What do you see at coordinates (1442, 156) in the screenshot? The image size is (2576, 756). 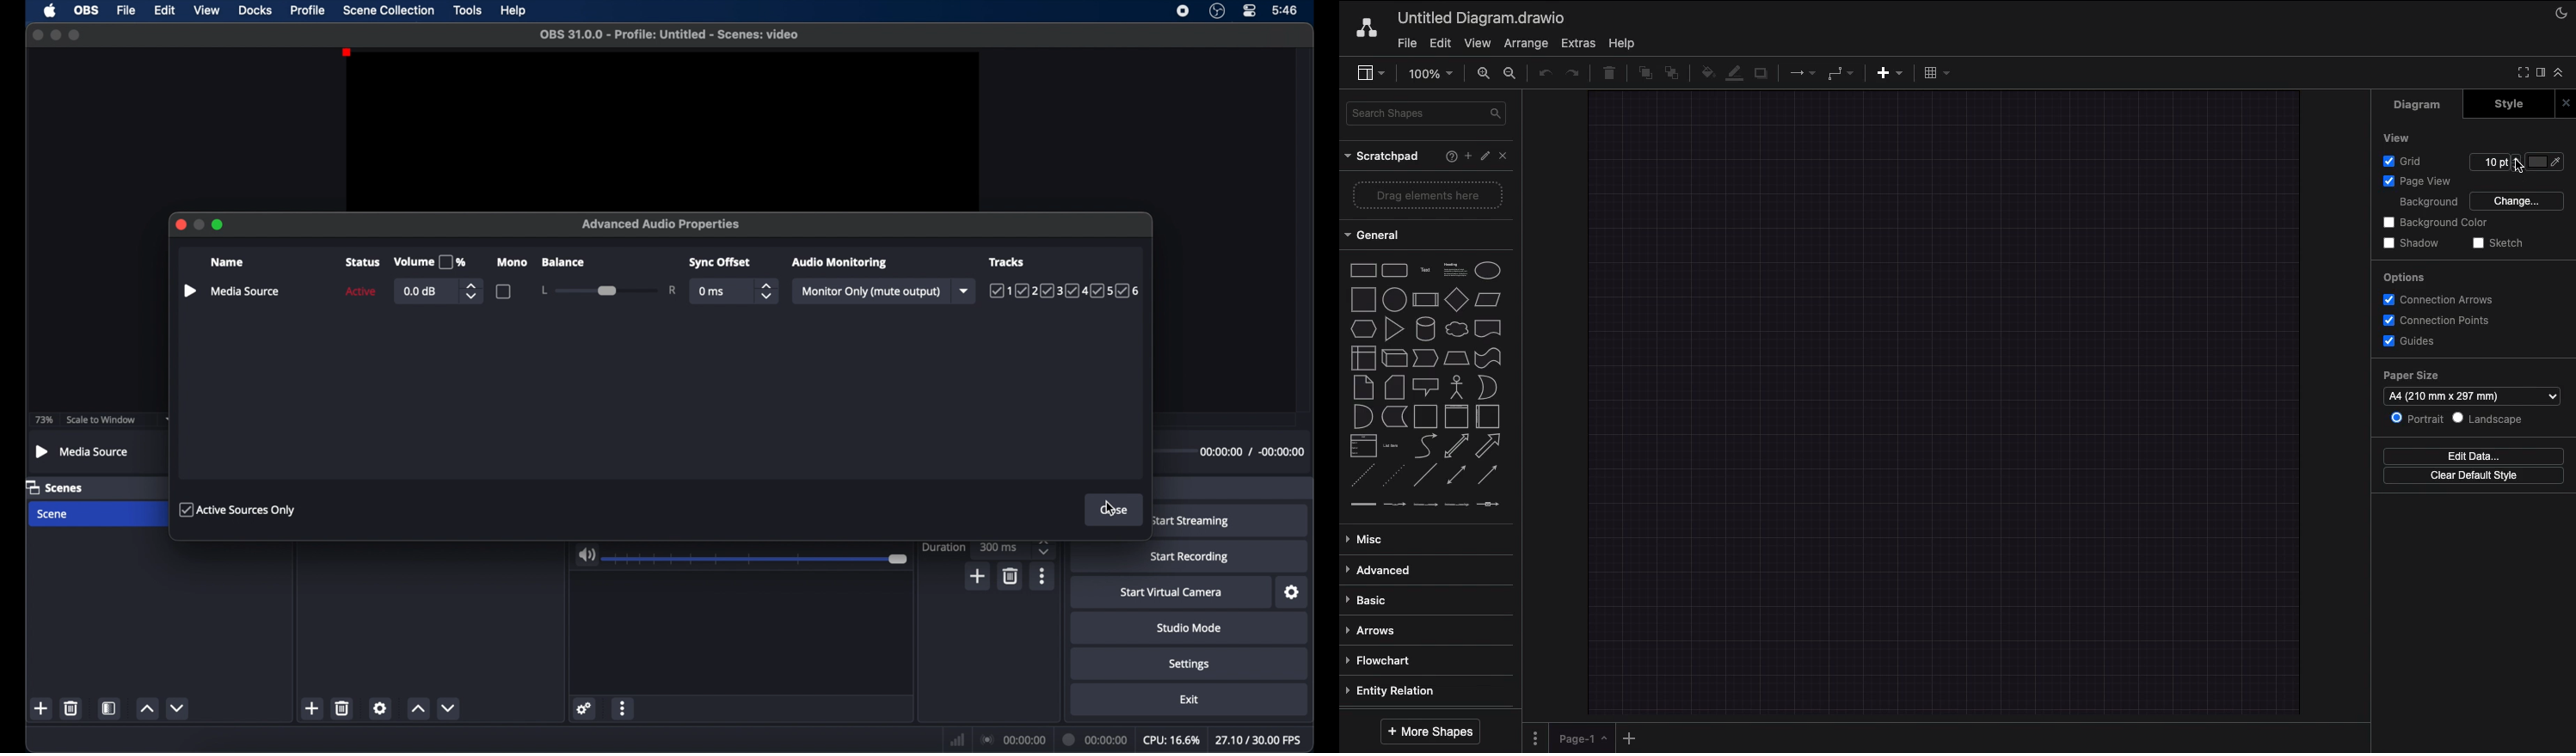 I see `Help` at bounding box center [1442, 156].